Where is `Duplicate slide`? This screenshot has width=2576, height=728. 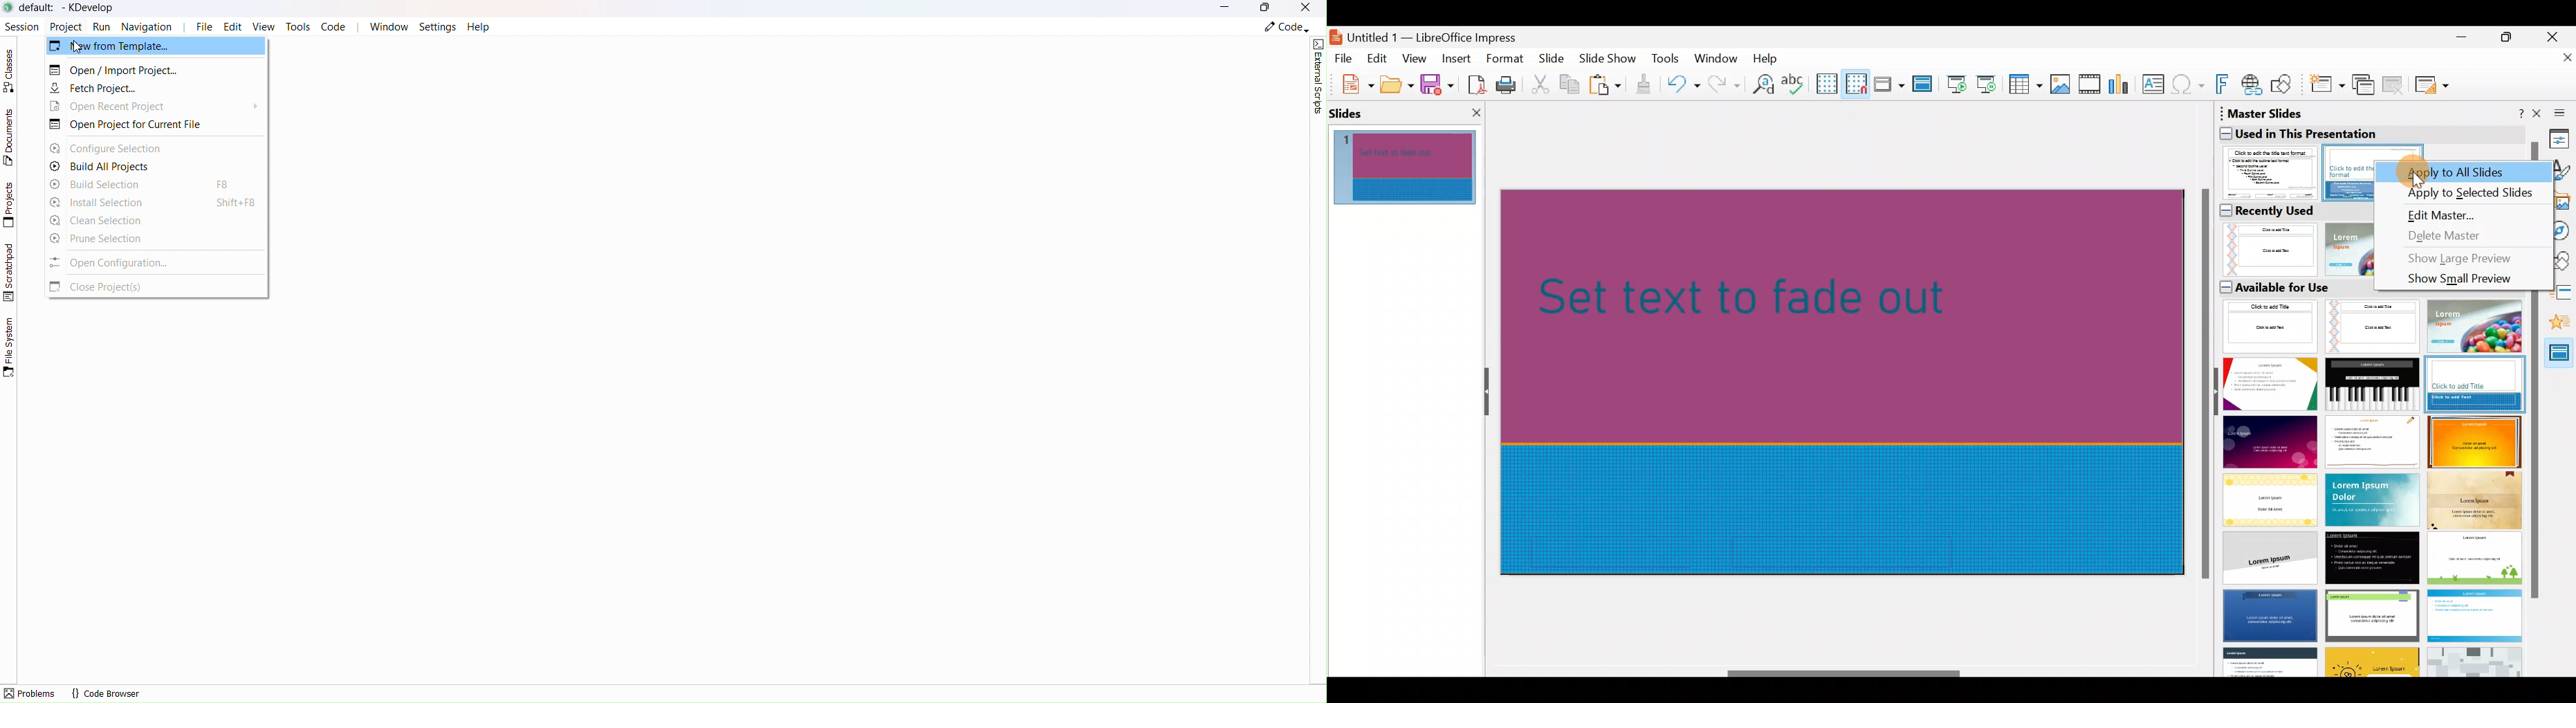
Duplicate slide is located at coordinates (2365, 85).